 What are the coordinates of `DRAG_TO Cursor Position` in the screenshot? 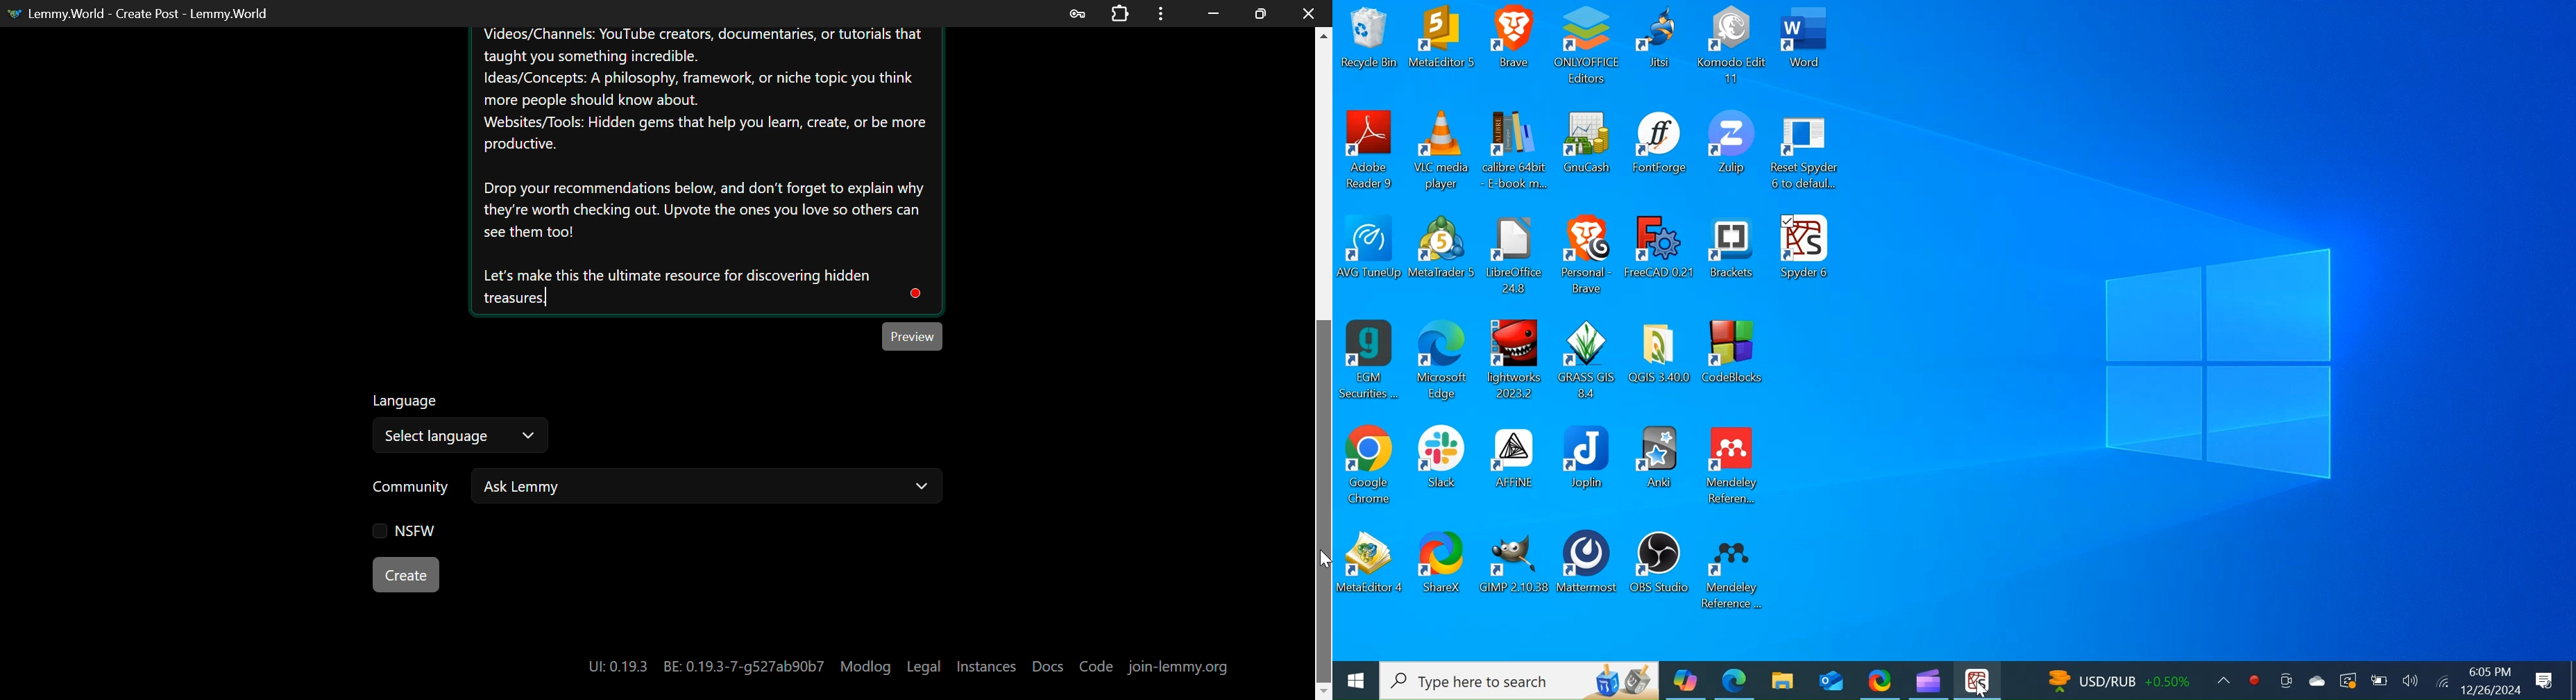 It's located at (1323, 562).